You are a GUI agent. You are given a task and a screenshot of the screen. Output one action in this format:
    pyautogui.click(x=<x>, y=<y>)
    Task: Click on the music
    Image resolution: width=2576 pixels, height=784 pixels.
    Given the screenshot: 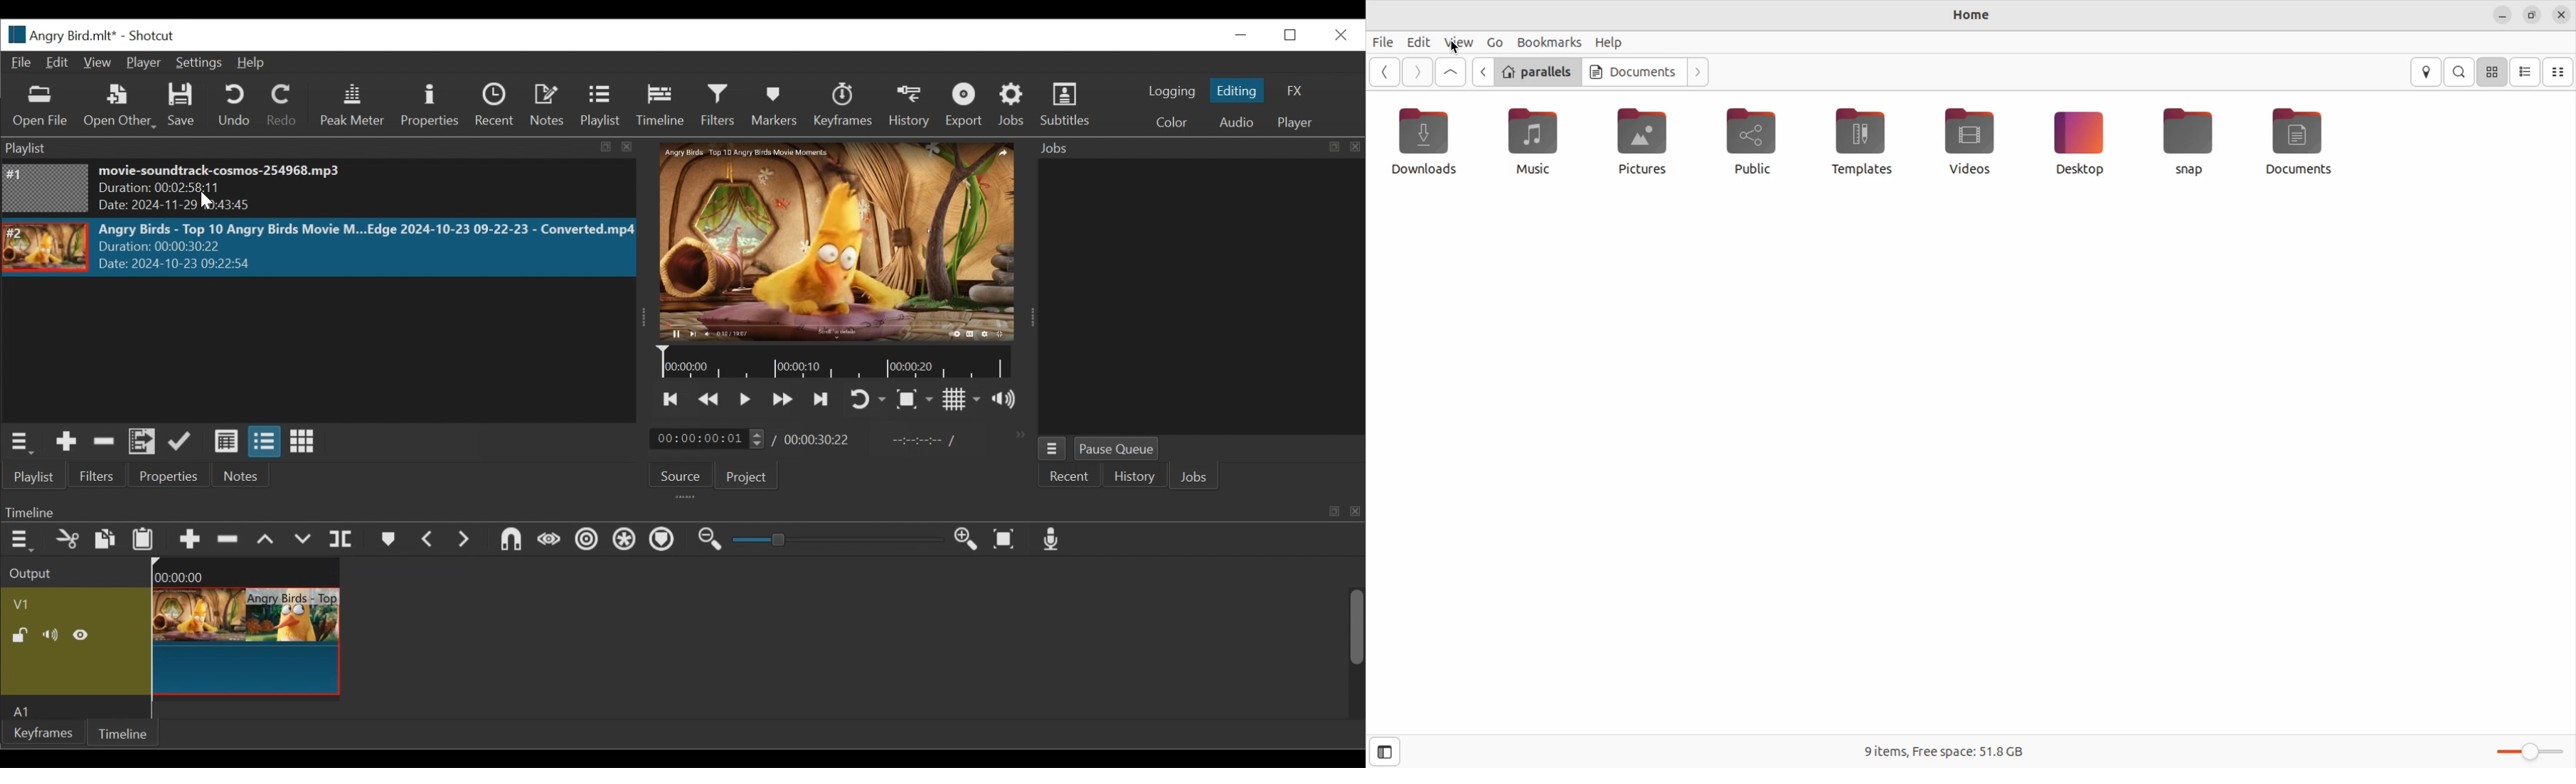 What is the action you would take?
    pyautogui.click(x=1535, y=142)
    